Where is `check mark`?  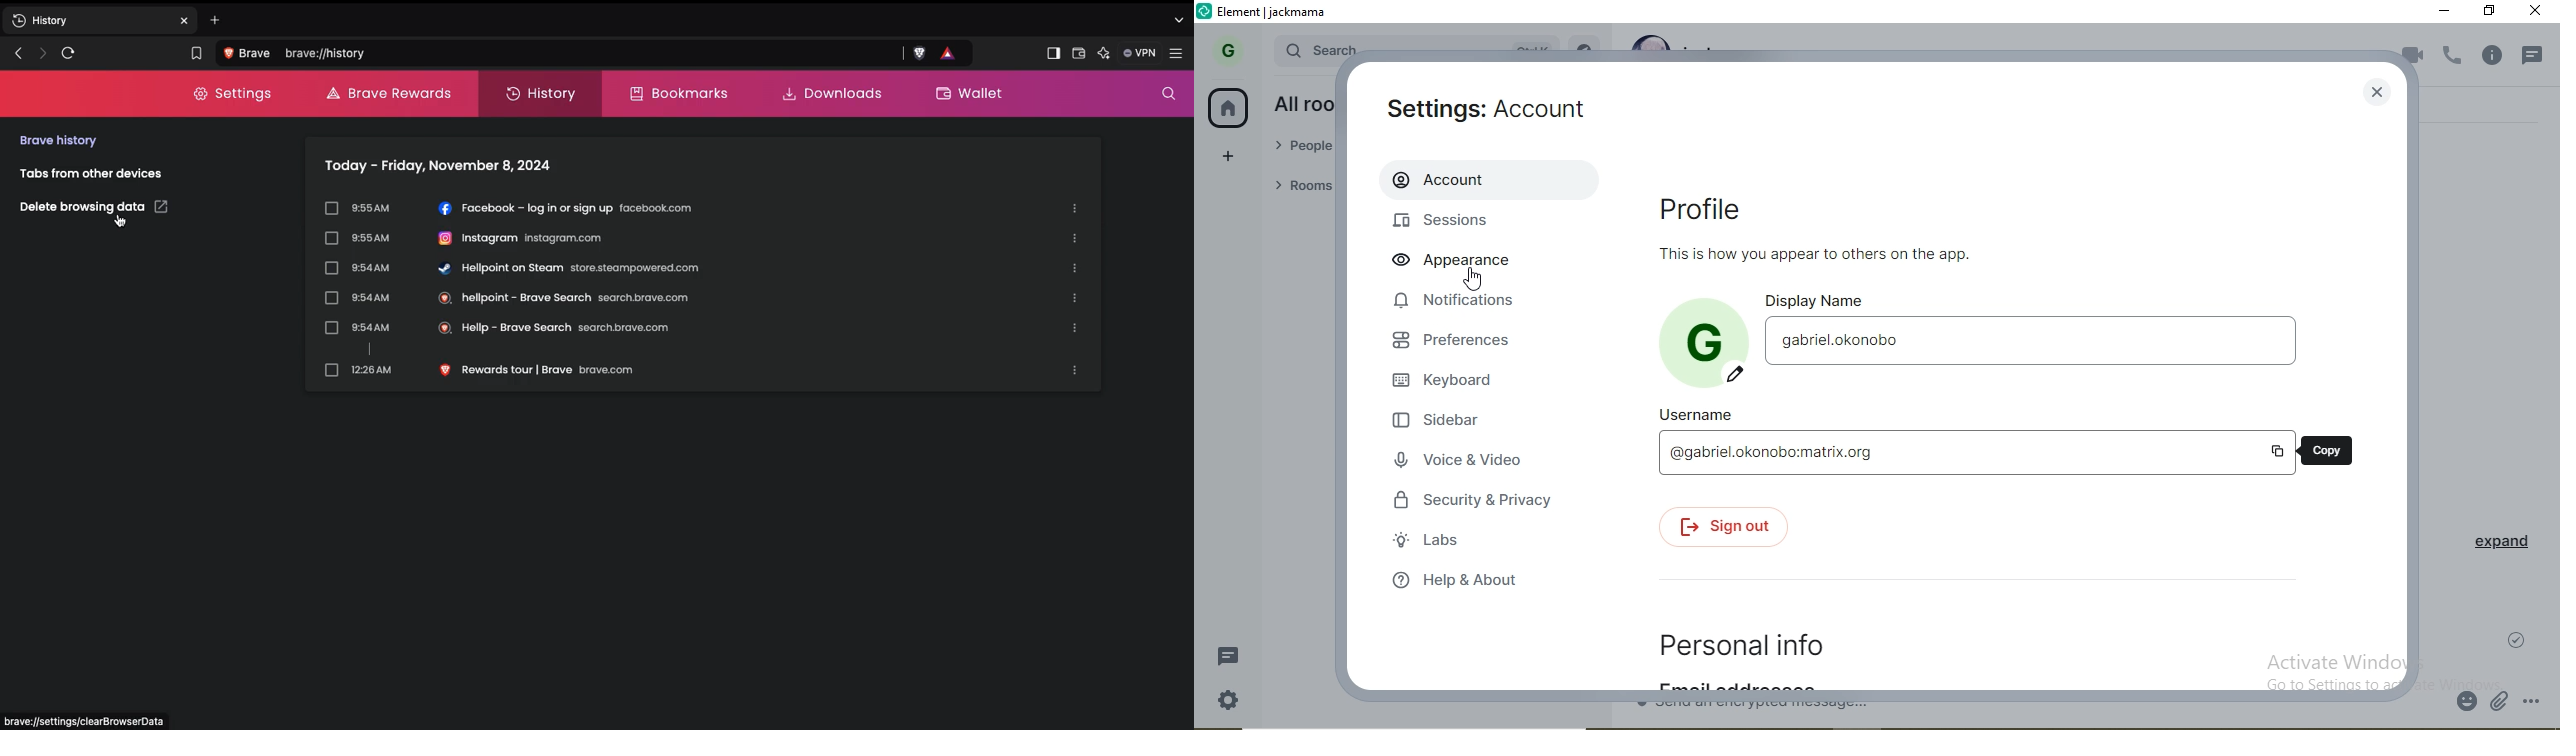
check mark is located at coordinates (2521, 637).